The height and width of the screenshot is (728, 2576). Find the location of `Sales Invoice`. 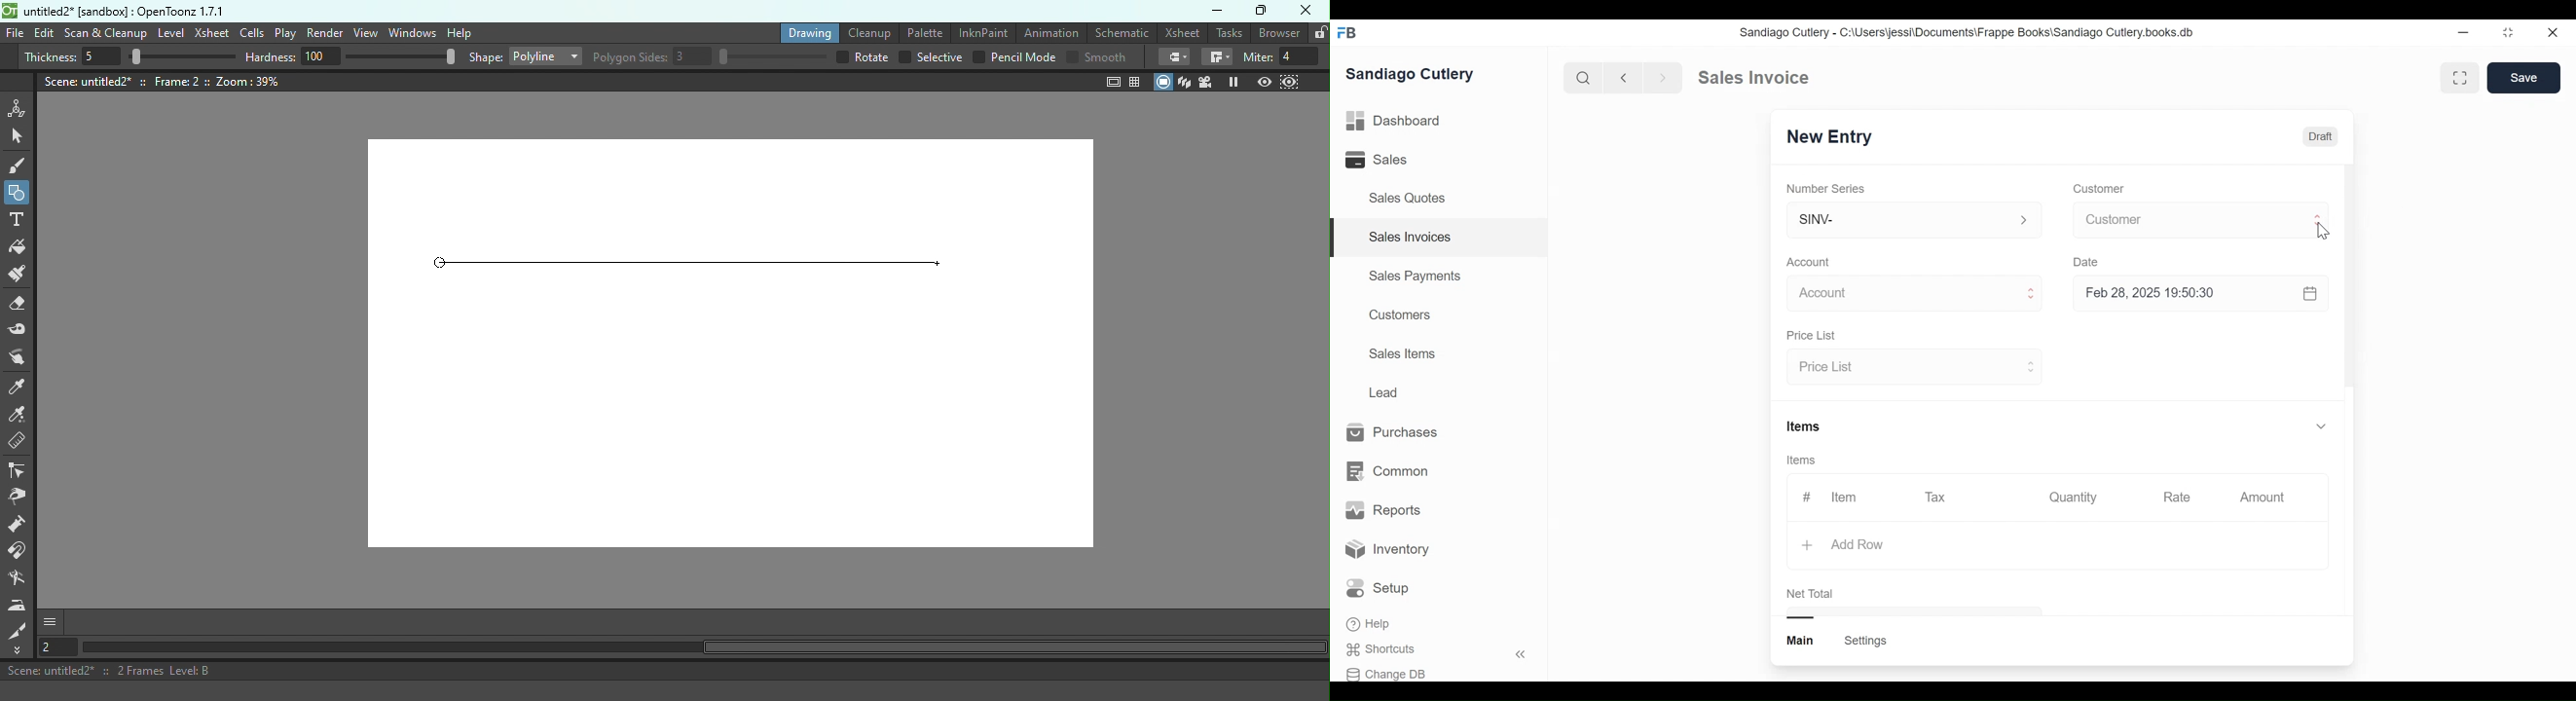

Sales Invoice is located at coordinates (1753, 78).